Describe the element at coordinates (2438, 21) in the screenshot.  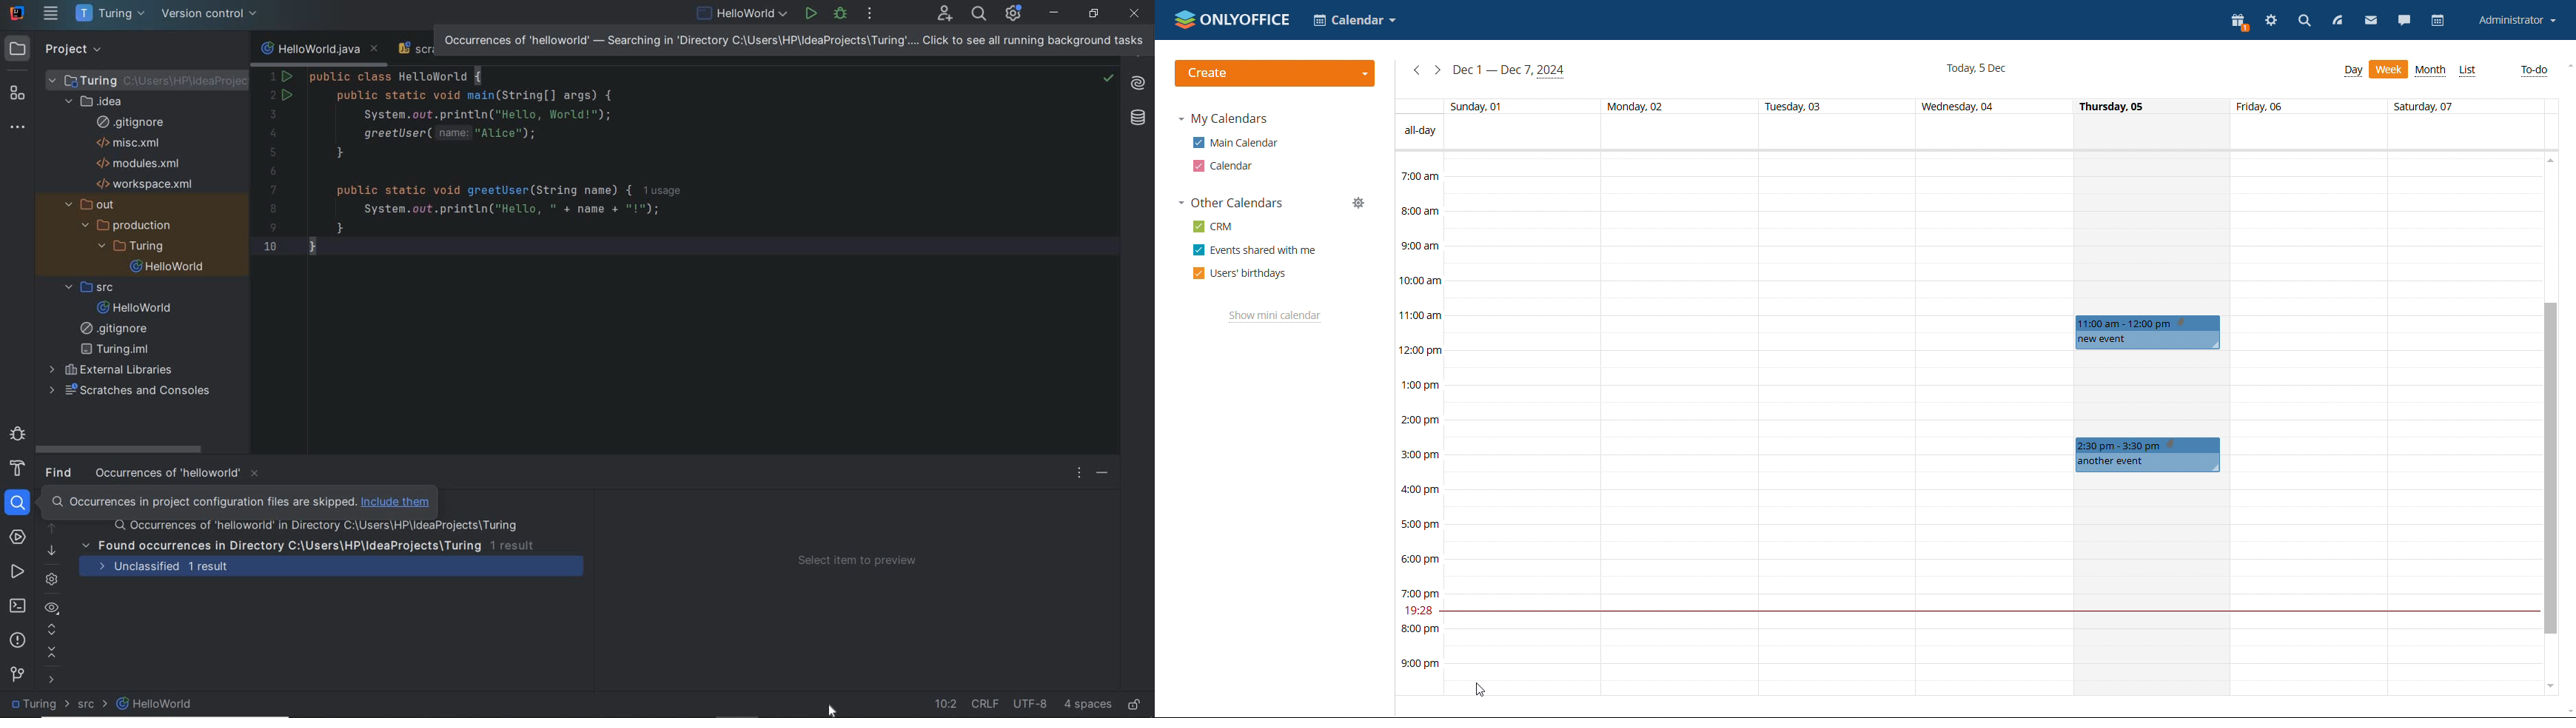
I see `calendar` at that location.